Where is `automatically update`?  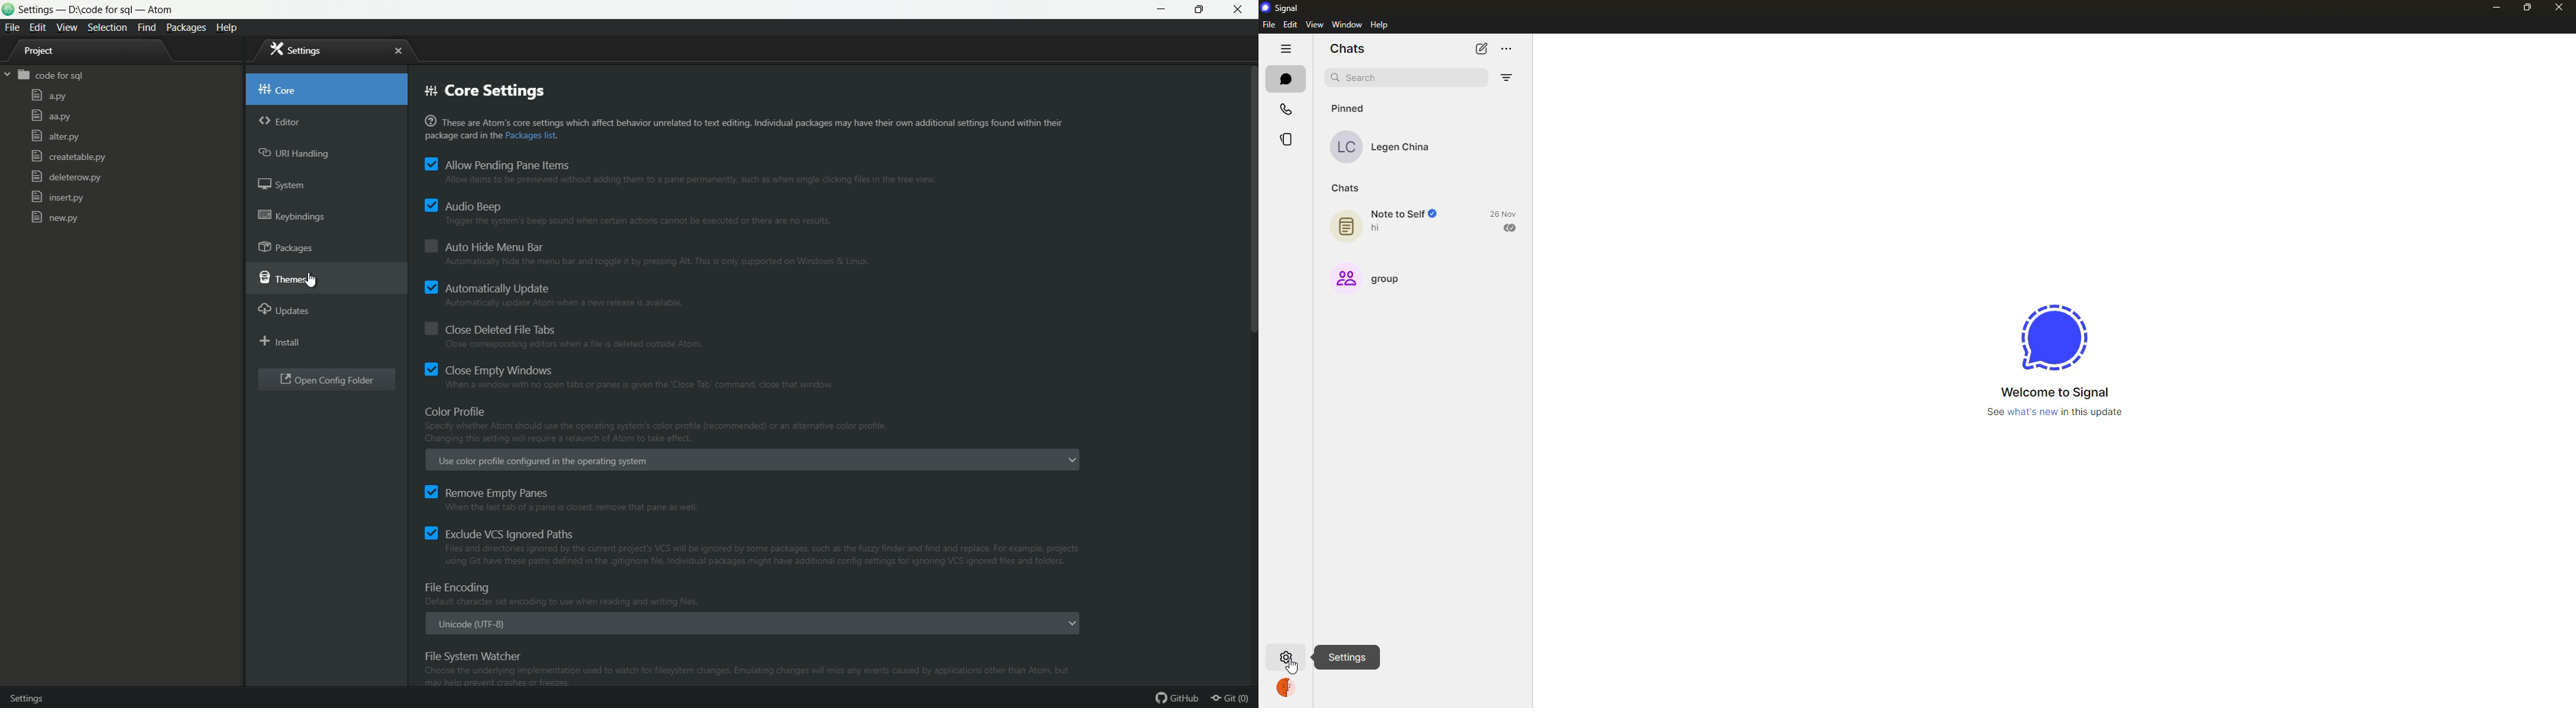
automatically update is located at coordinates (487, 287).